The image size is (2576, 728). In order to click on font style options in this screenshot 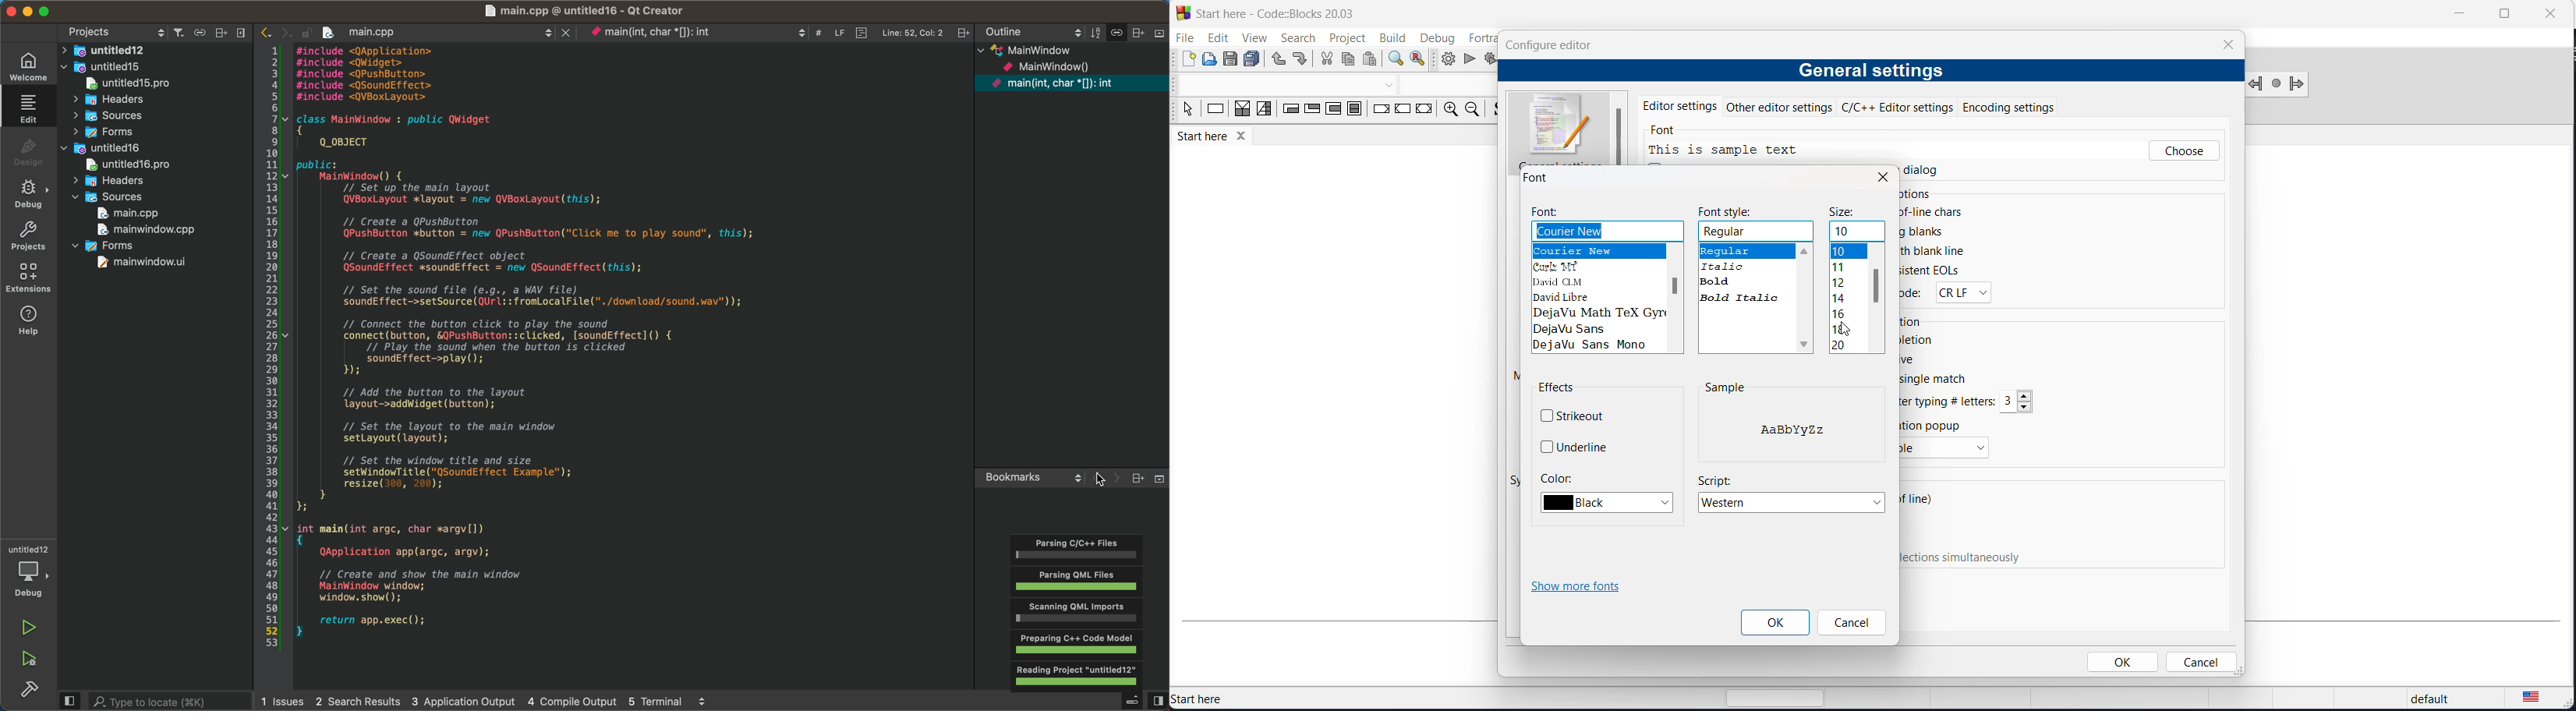, I will do `click(1746, 273)`.